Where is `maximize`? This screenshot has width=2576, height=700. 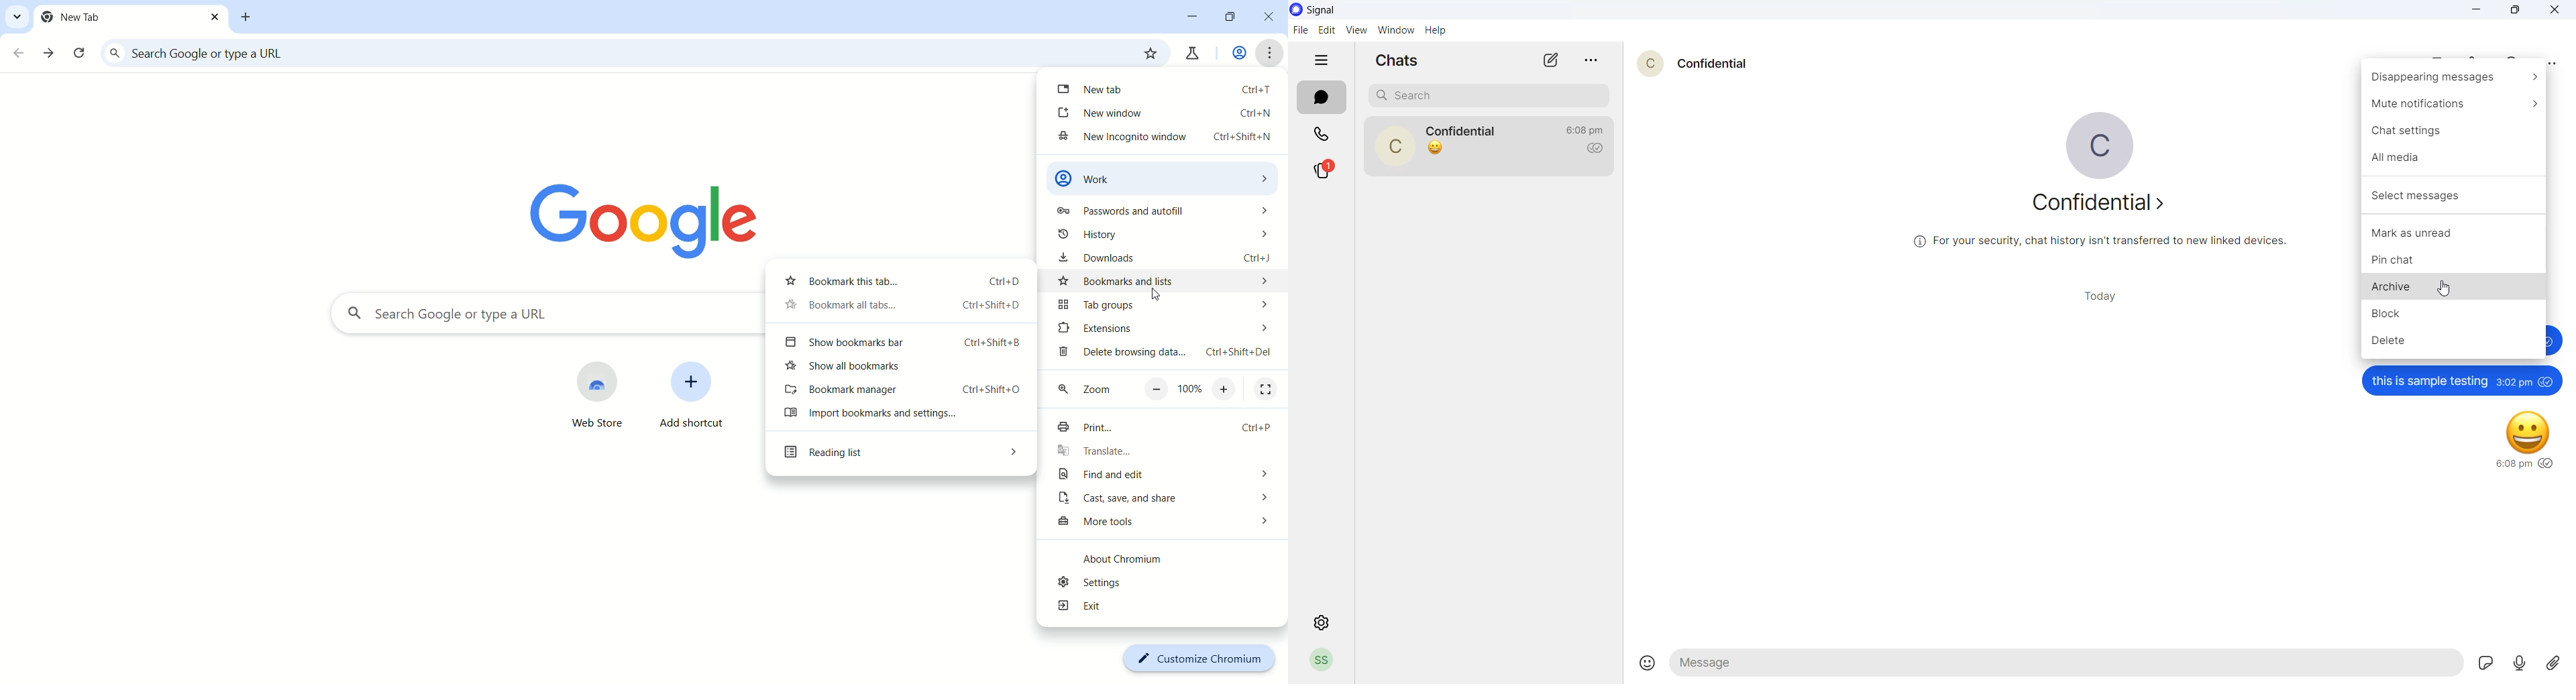
maximize is located at coordinates (1233, 19).